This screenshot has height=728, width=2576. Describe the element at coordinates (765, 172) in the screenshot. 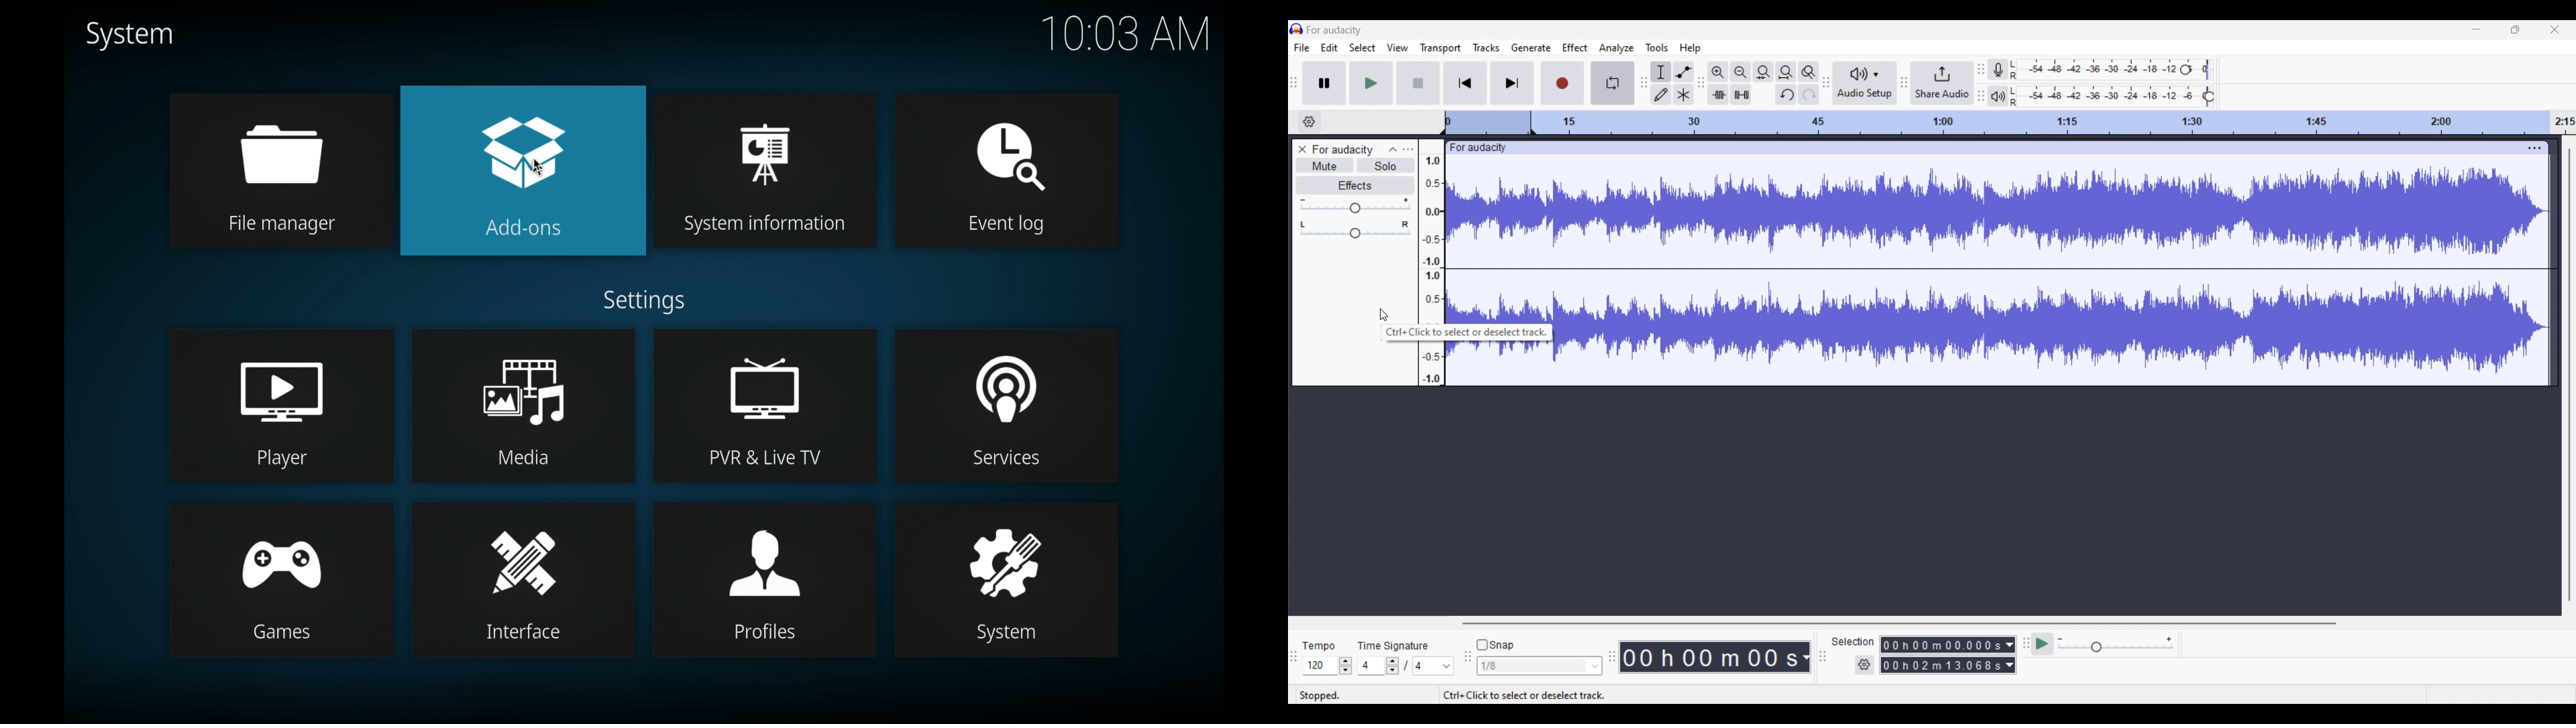

I see `system information` at that location.